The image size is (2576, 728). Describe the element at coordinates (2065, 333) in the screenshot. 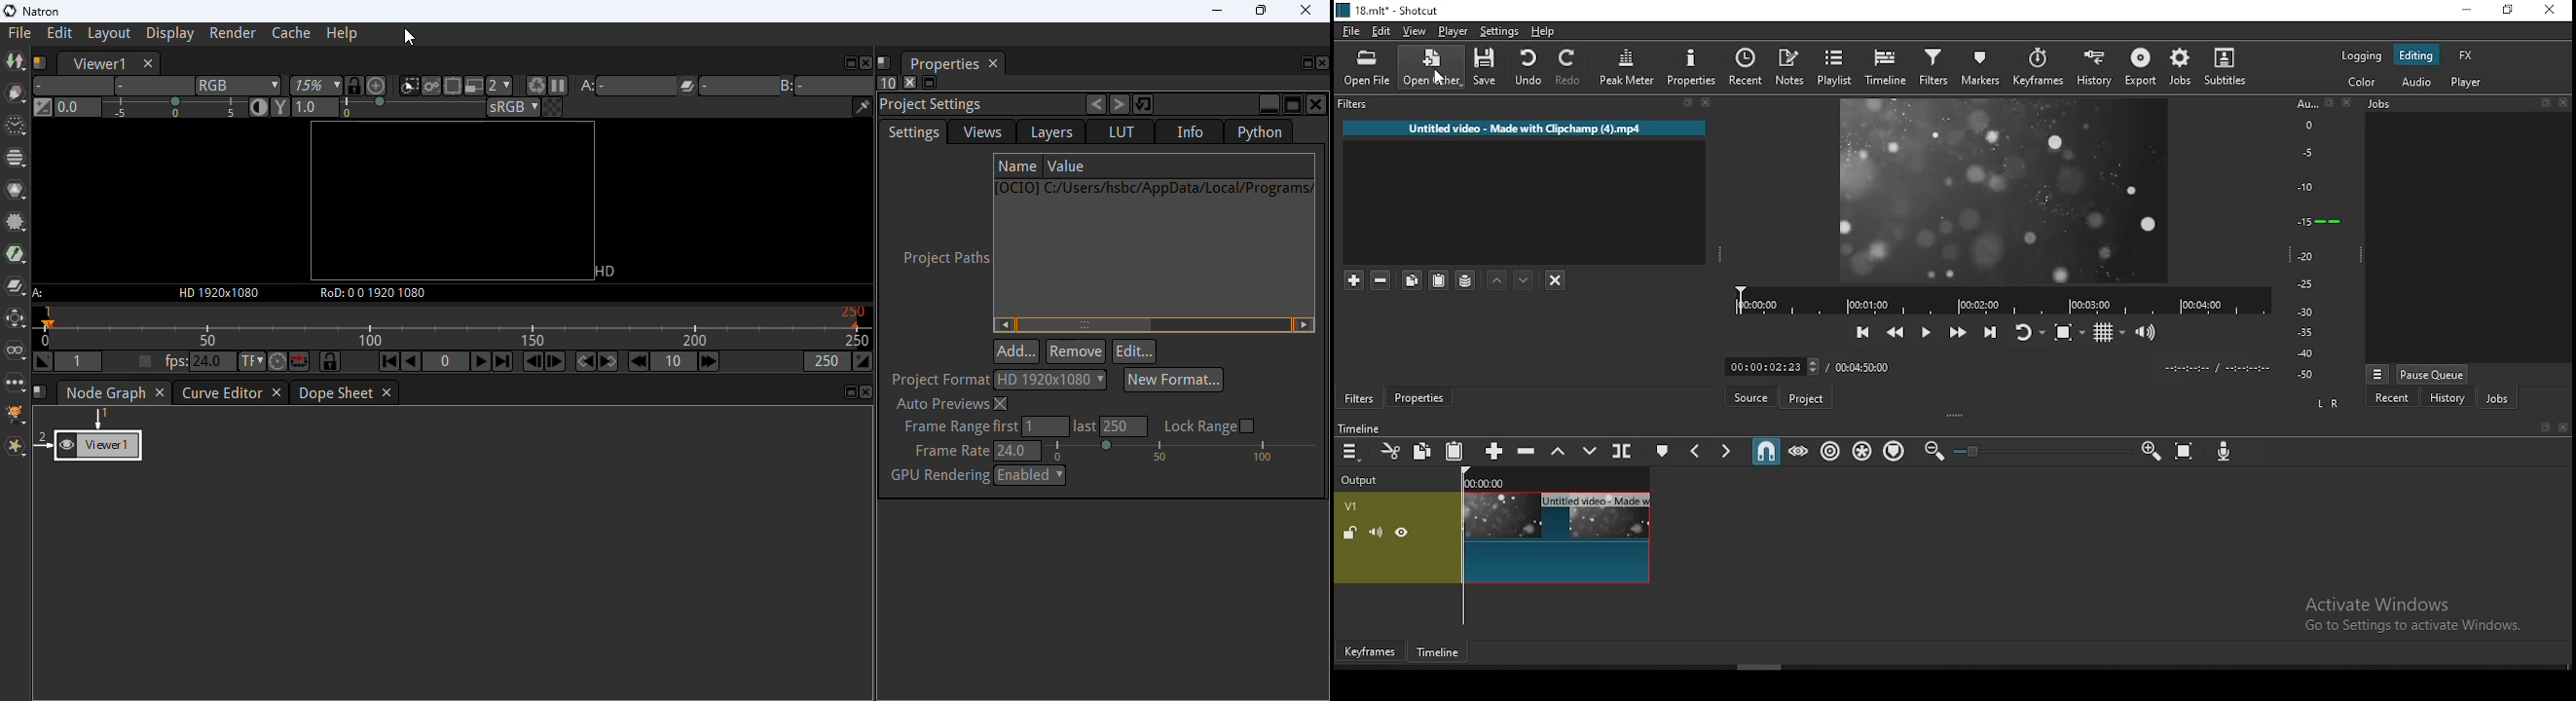

I see `toggle zoom` at that location.